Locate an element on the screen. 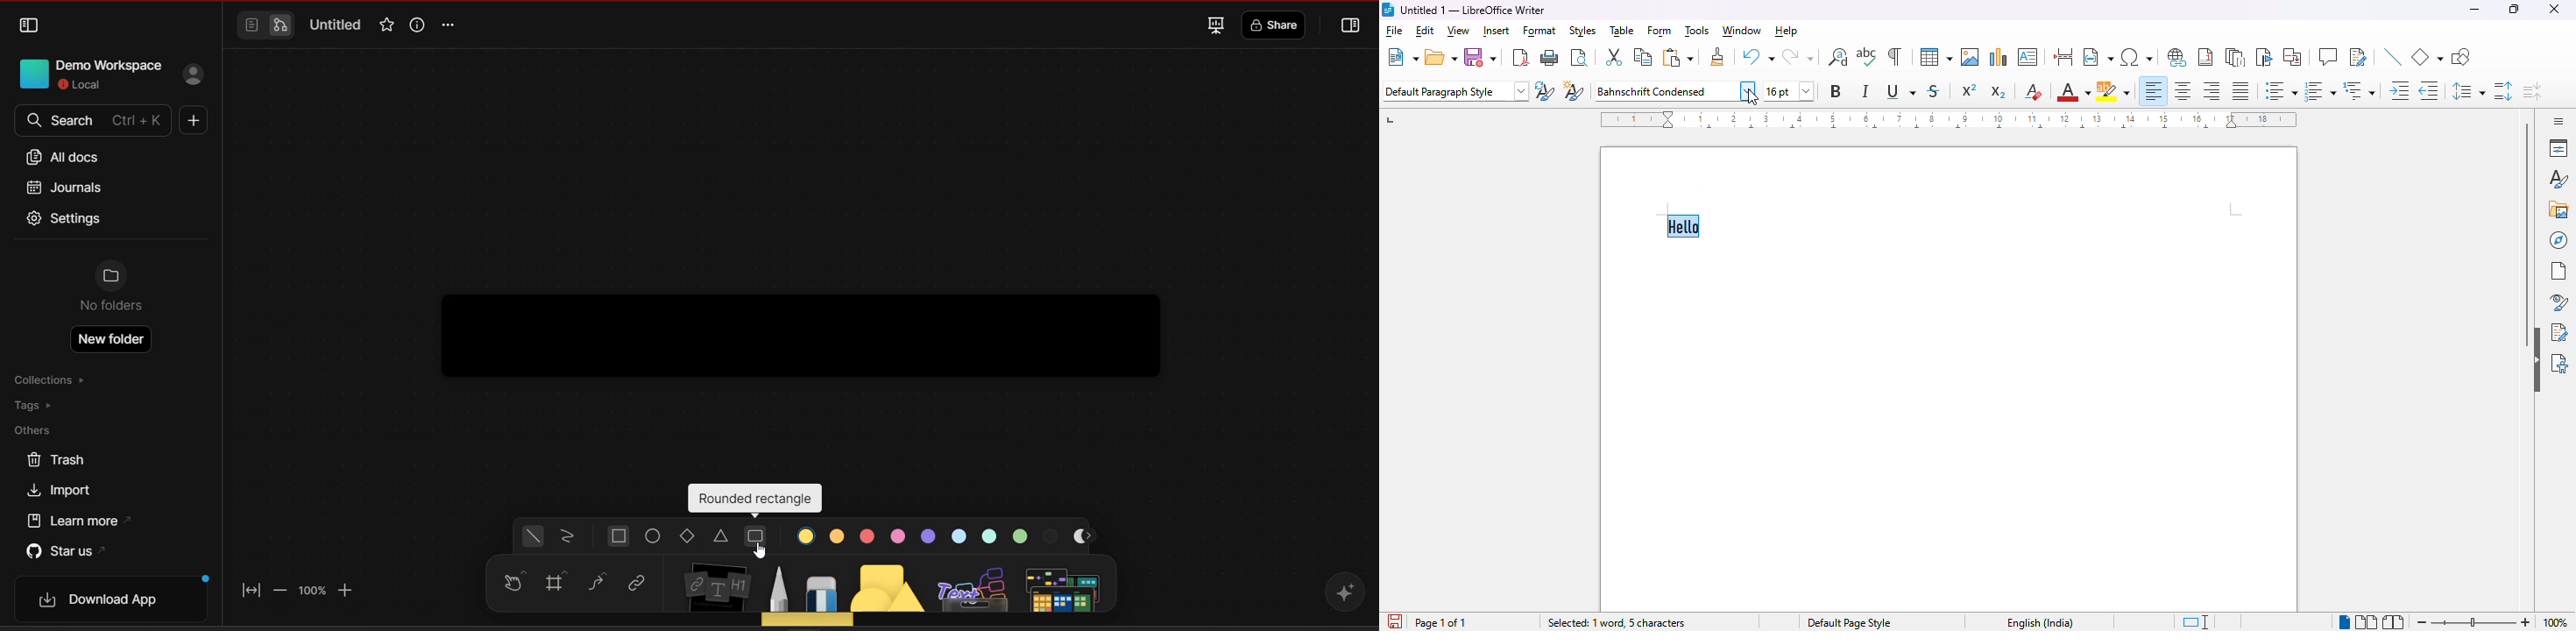 This screenshot has height=644, width=2576. page of 1 of 1 is located at coordinates (1441, 622).